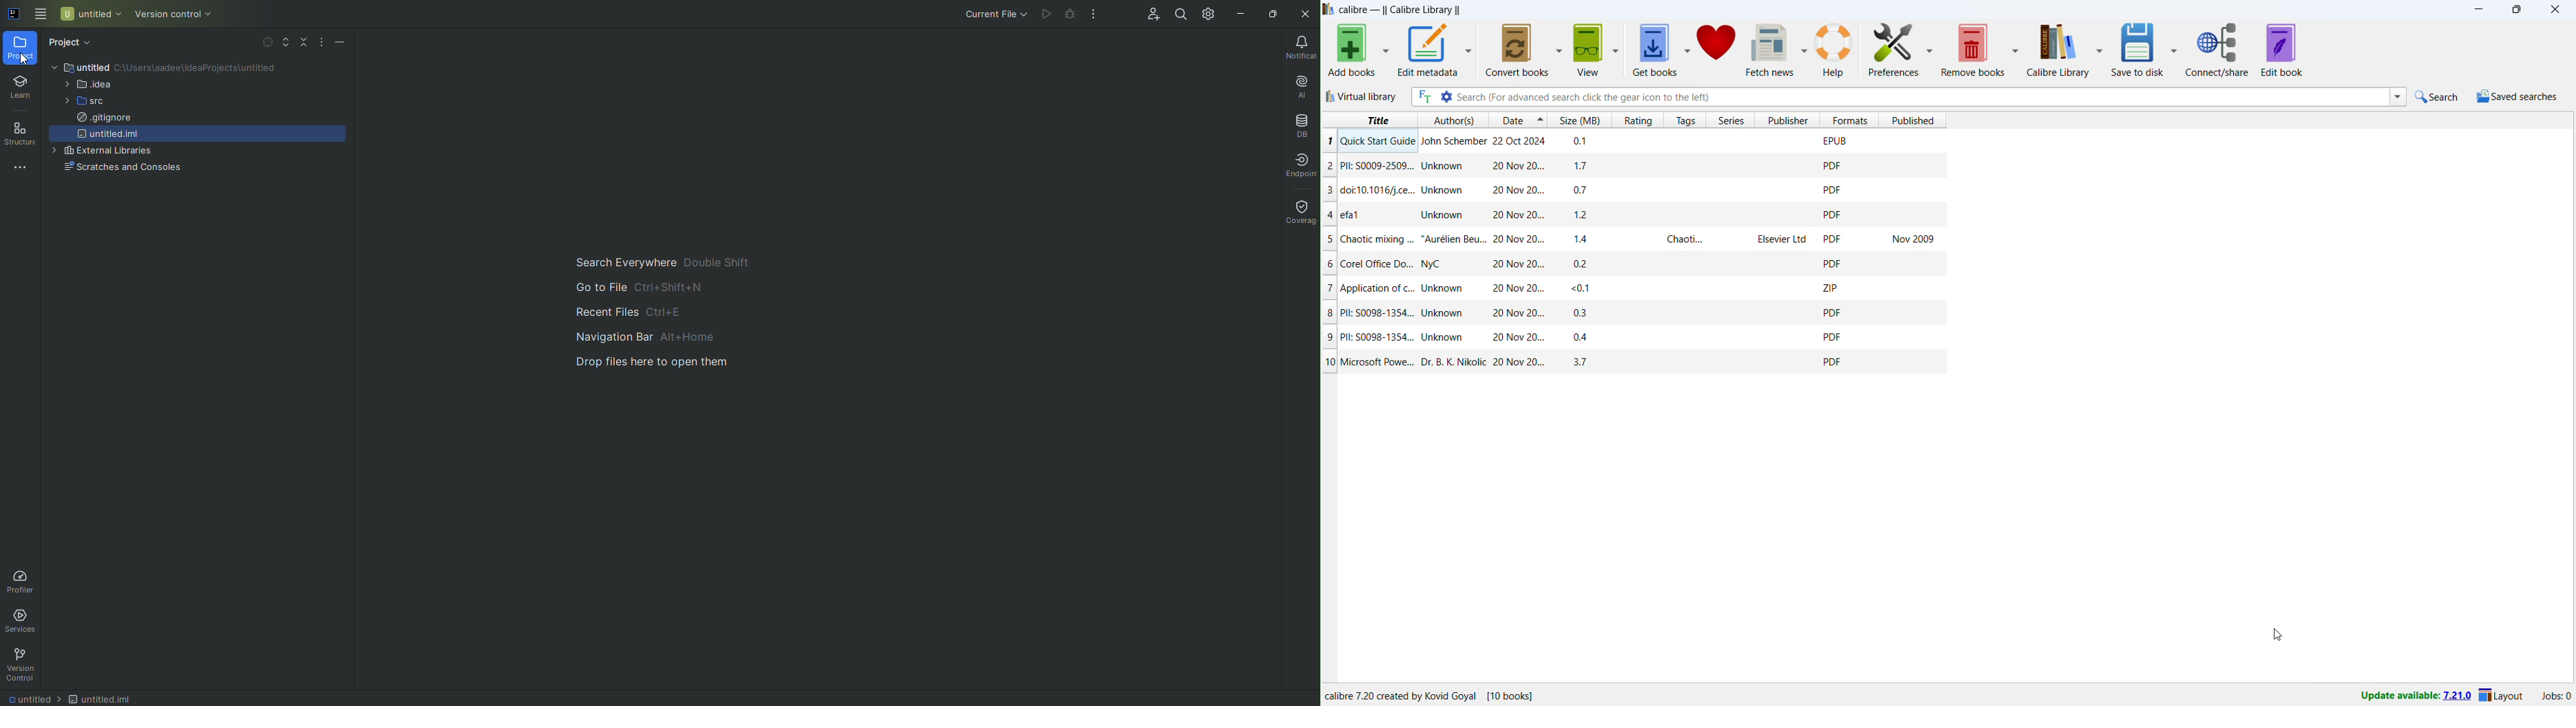 This screenshot has width=2576, height=728. I want to click on edit metadata options, so click(1469, 48).